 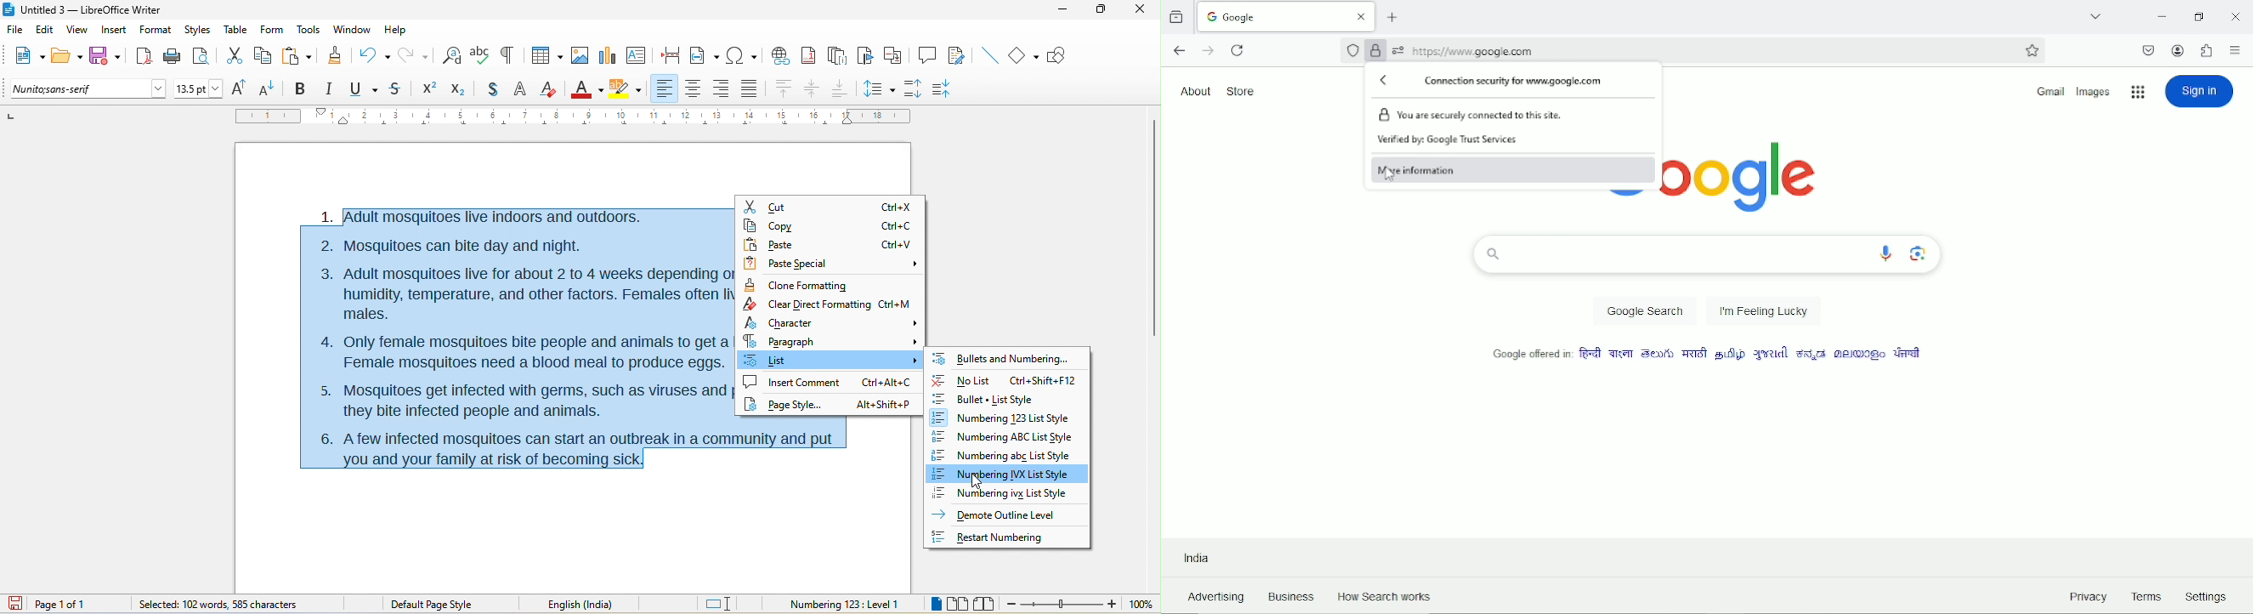 I want to click on paste special, so click(x=833, y=262).